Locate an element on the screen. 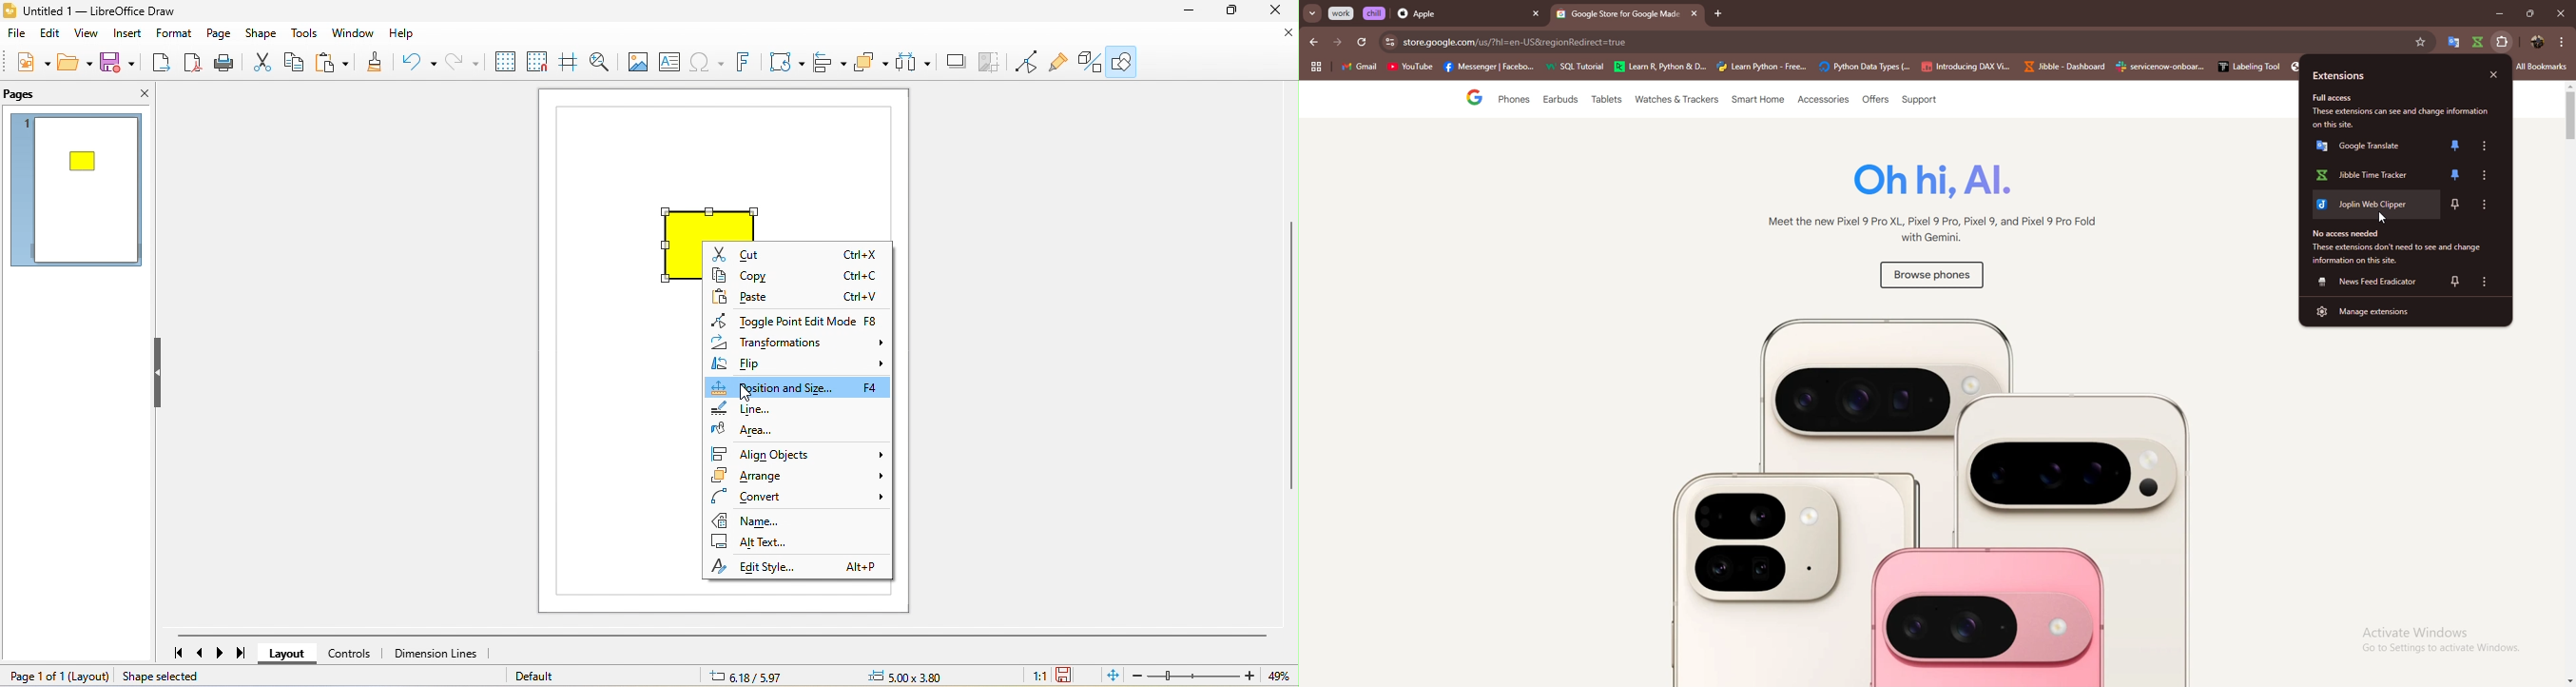 The width and height of the screenshot is (2576, 700). apple.com is located at coordinates (1902, 42).